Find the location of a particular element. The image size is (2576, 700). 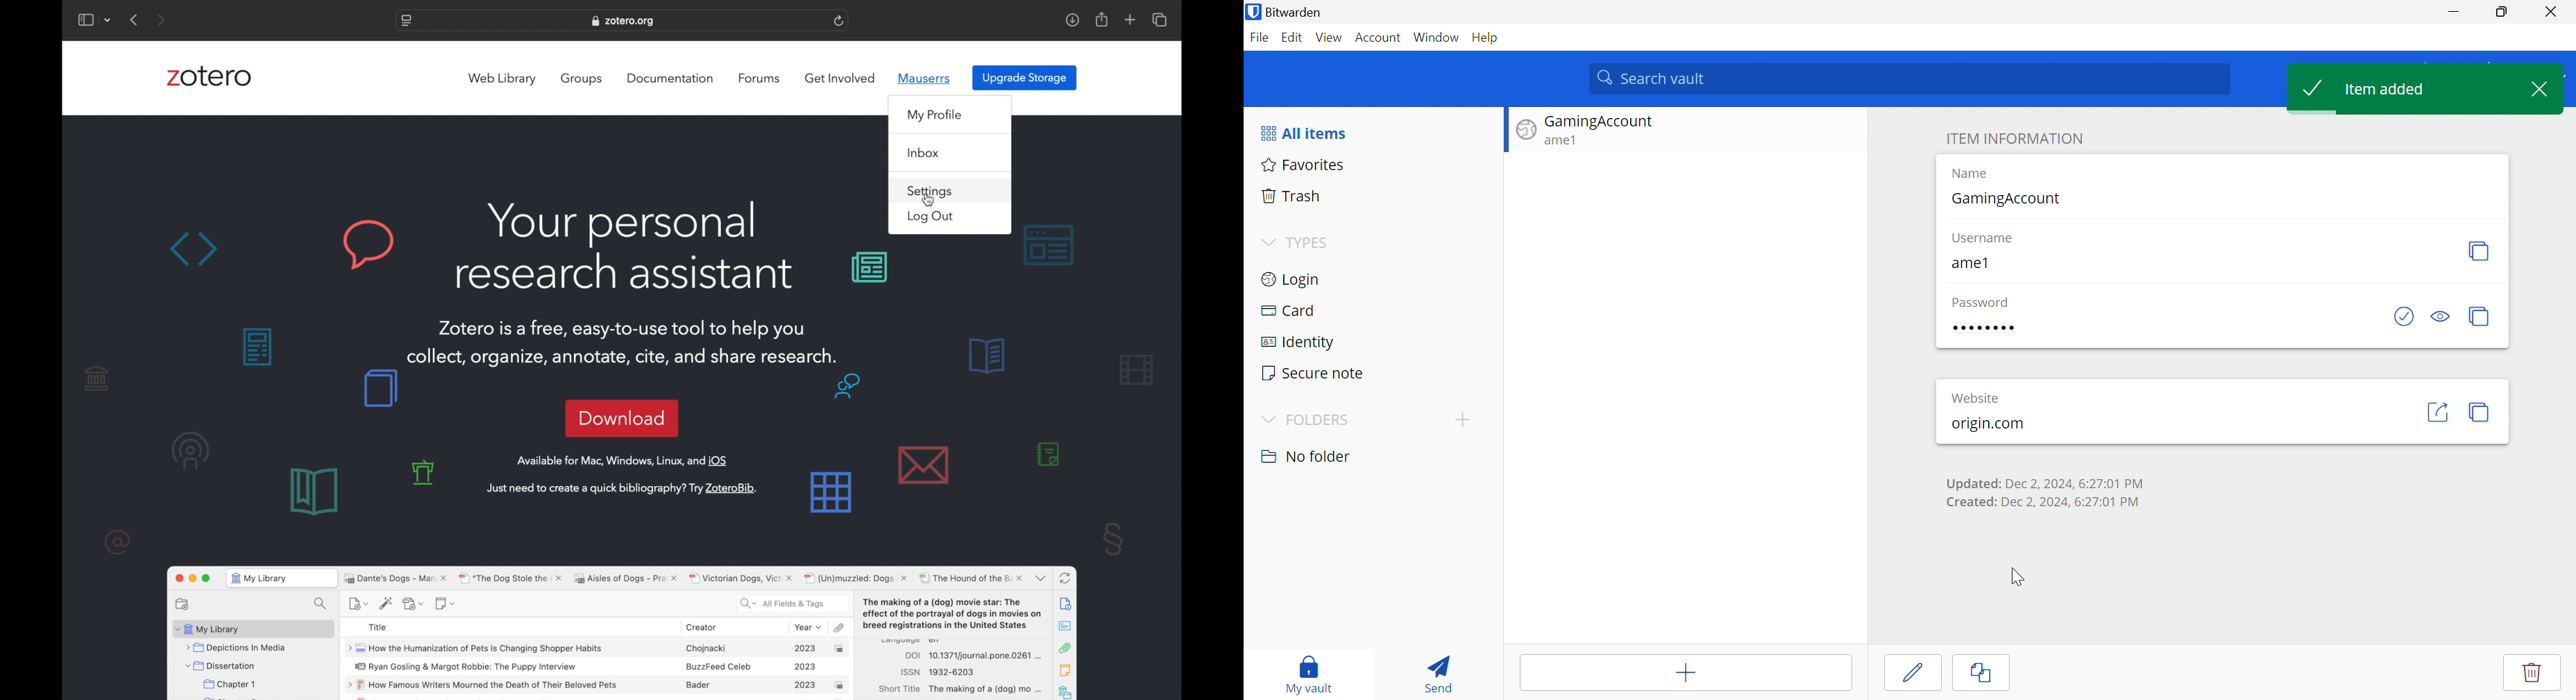

Copy username is located at coordinates (2480, 253).